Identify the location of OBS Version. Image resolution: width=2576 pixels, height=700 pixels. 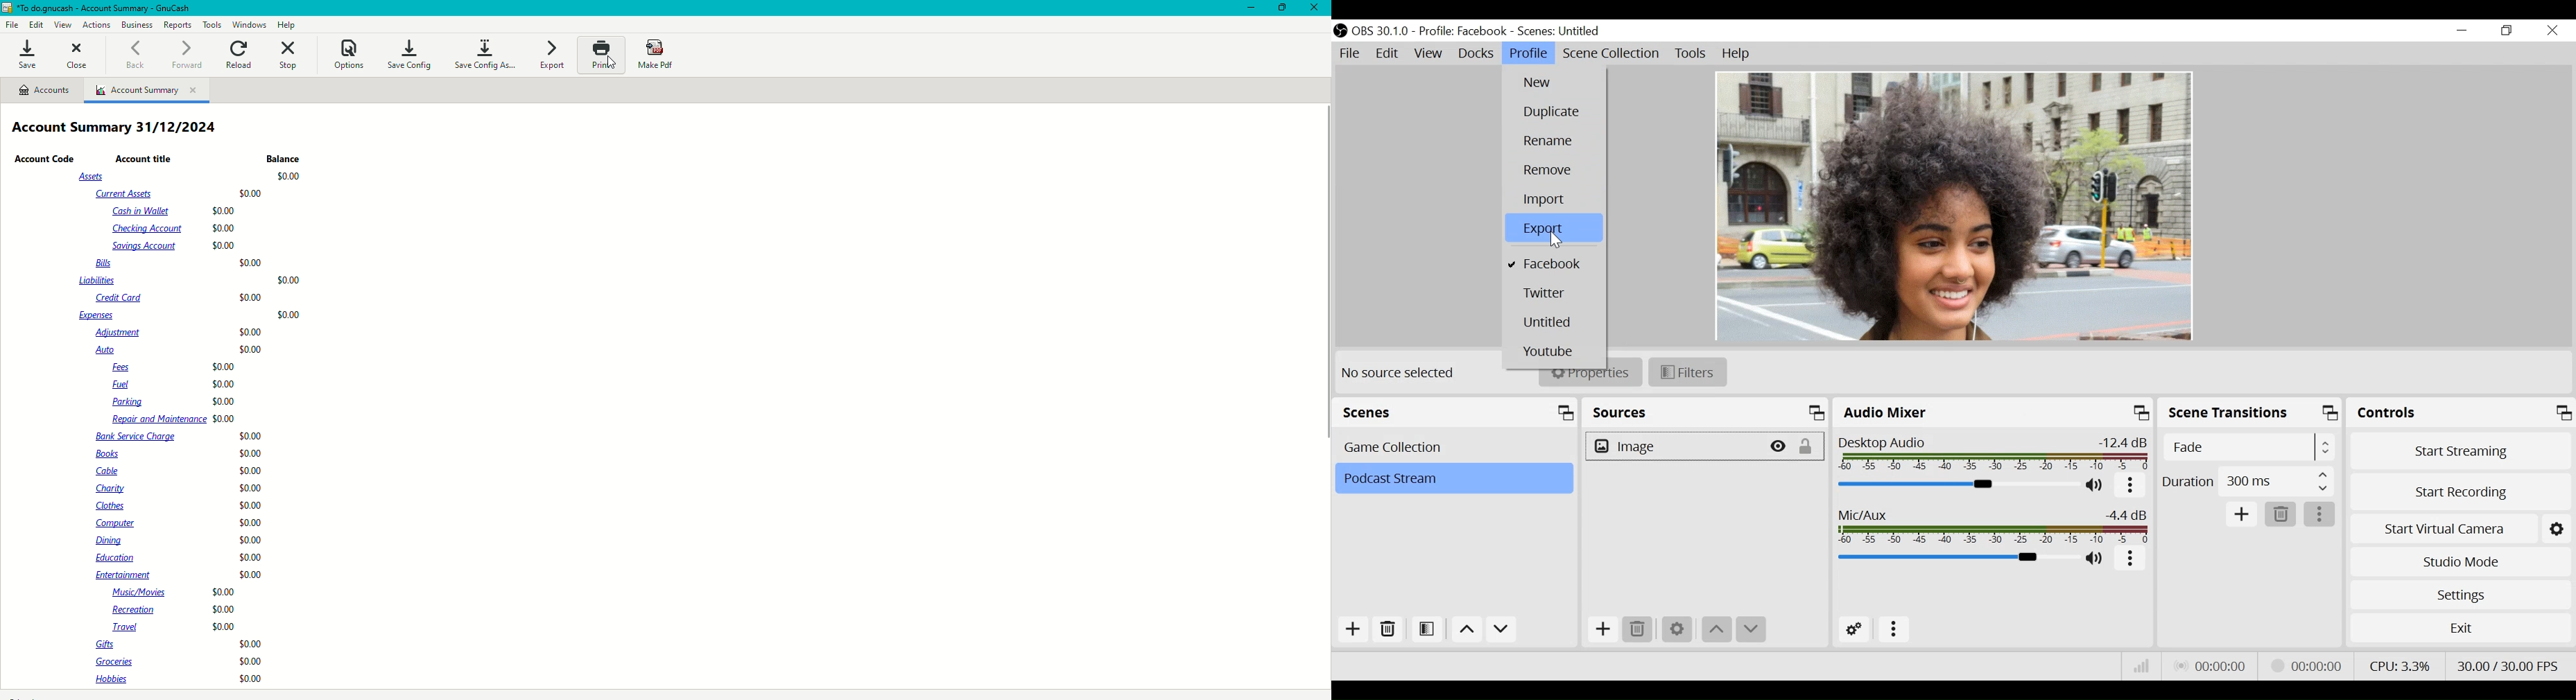
(1381, 32).